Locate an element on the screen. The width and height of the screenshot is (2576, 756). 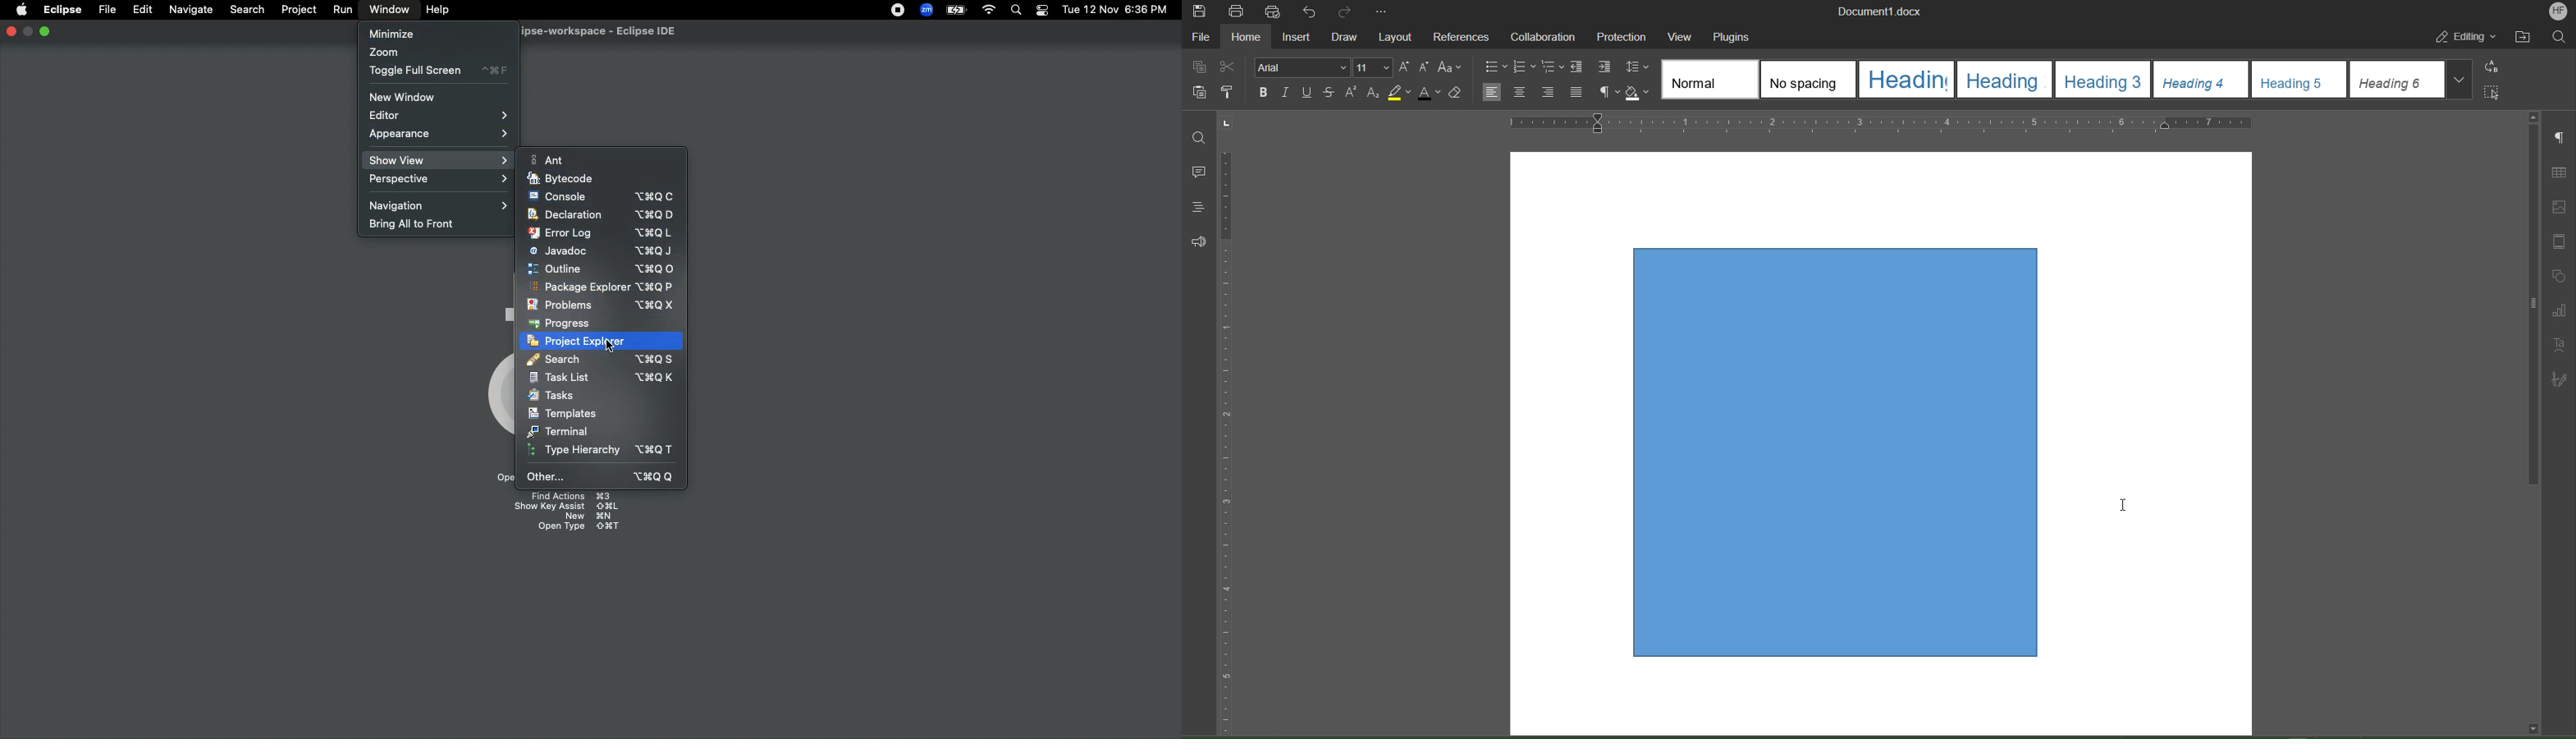
cursor is located at coordinates (2128, 500).